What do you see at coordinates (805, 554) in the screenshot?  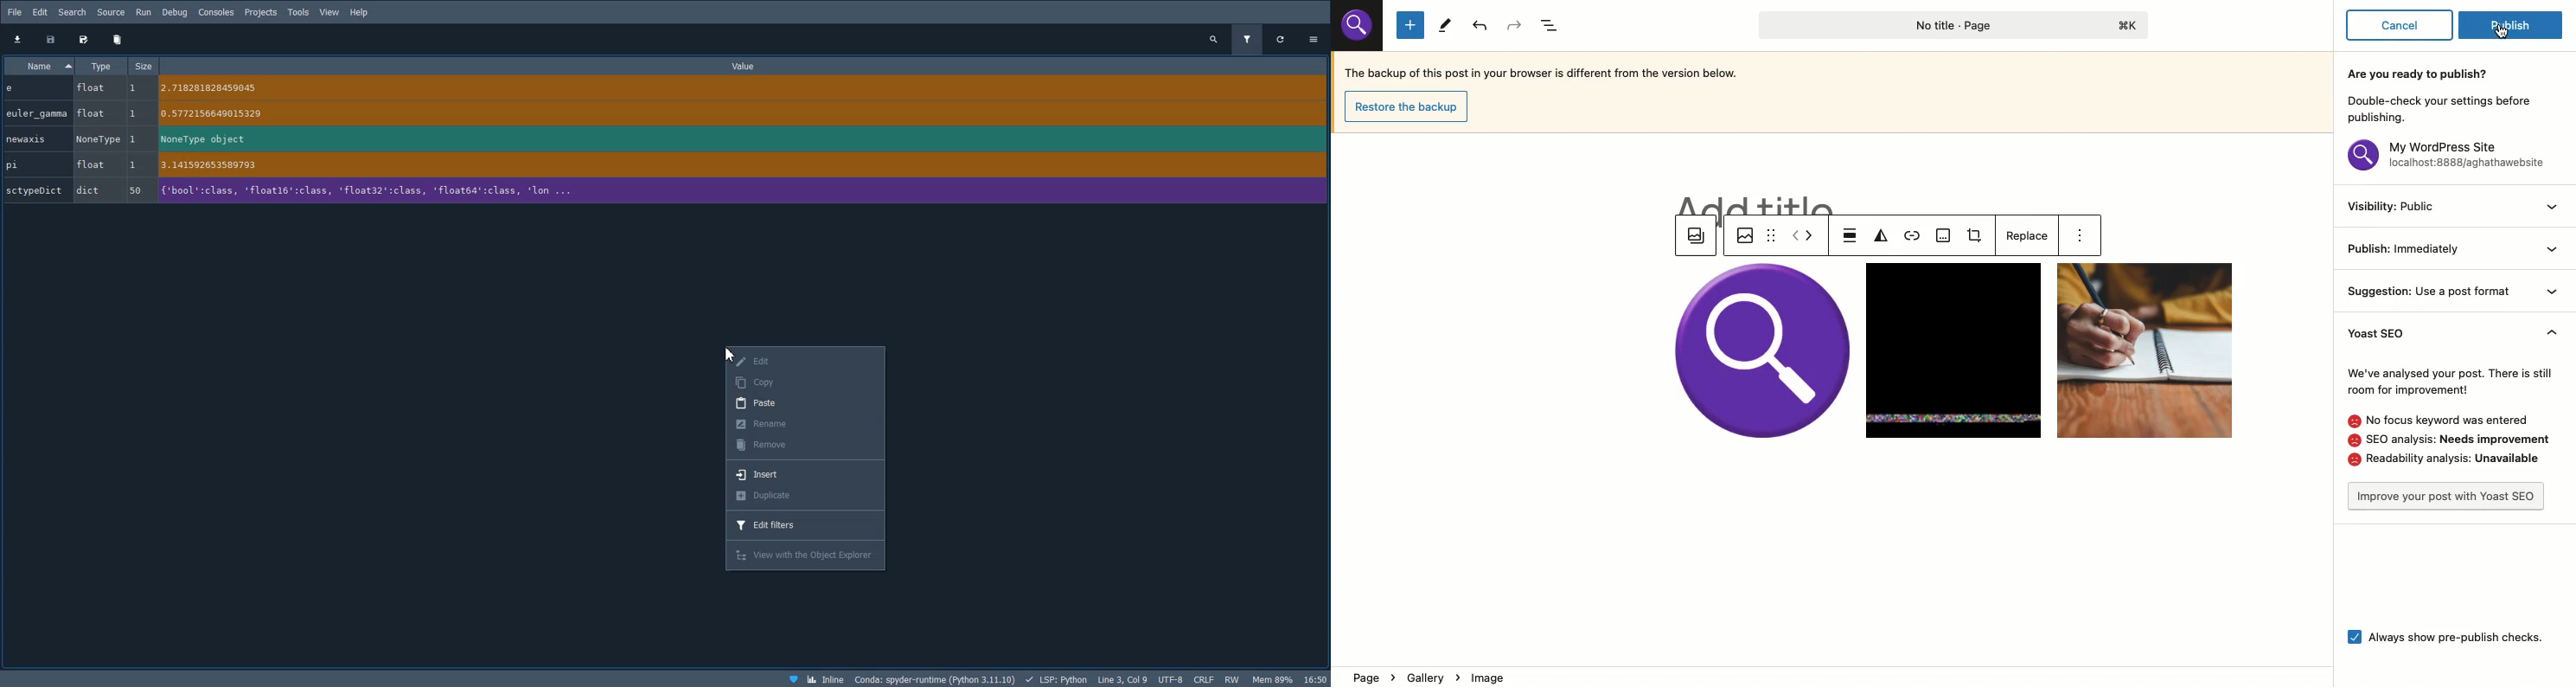 I see `View with the cyber explorer` at bounding box center [805, 554].